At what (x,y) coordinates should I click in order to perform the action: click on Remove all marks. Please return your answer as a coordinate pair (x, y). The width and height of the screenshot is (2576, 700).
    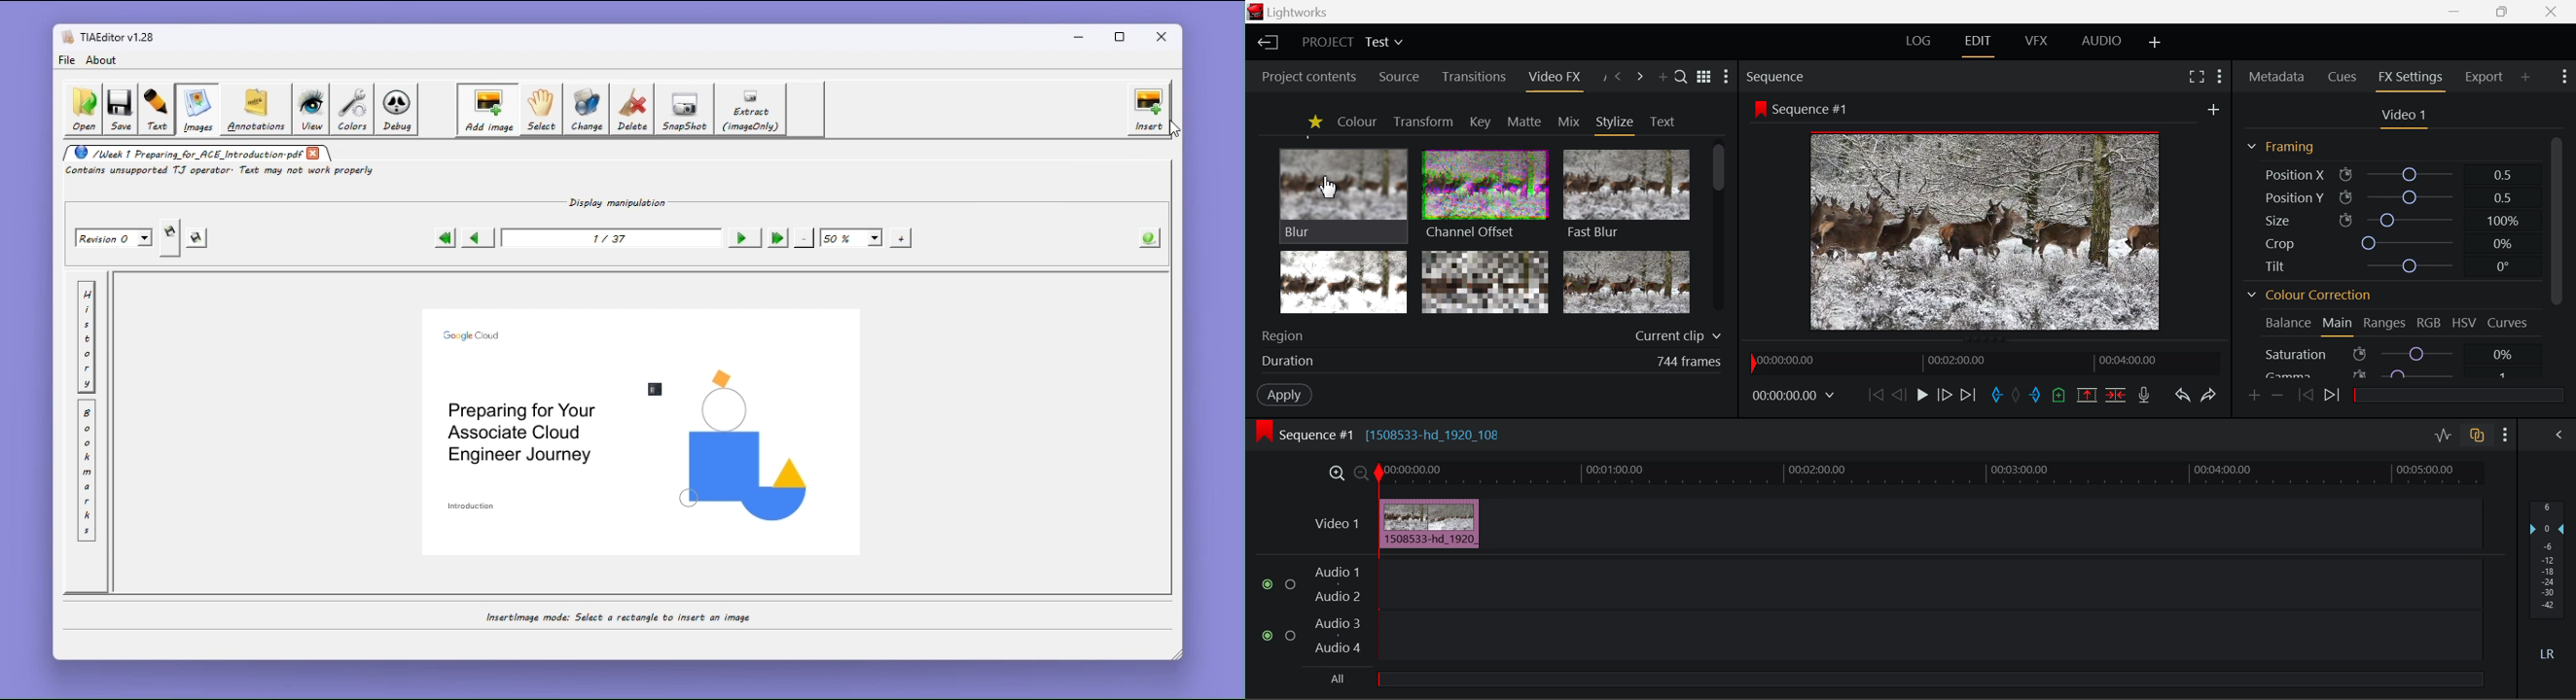
    Looking at the image, I should click on (2016, 393).